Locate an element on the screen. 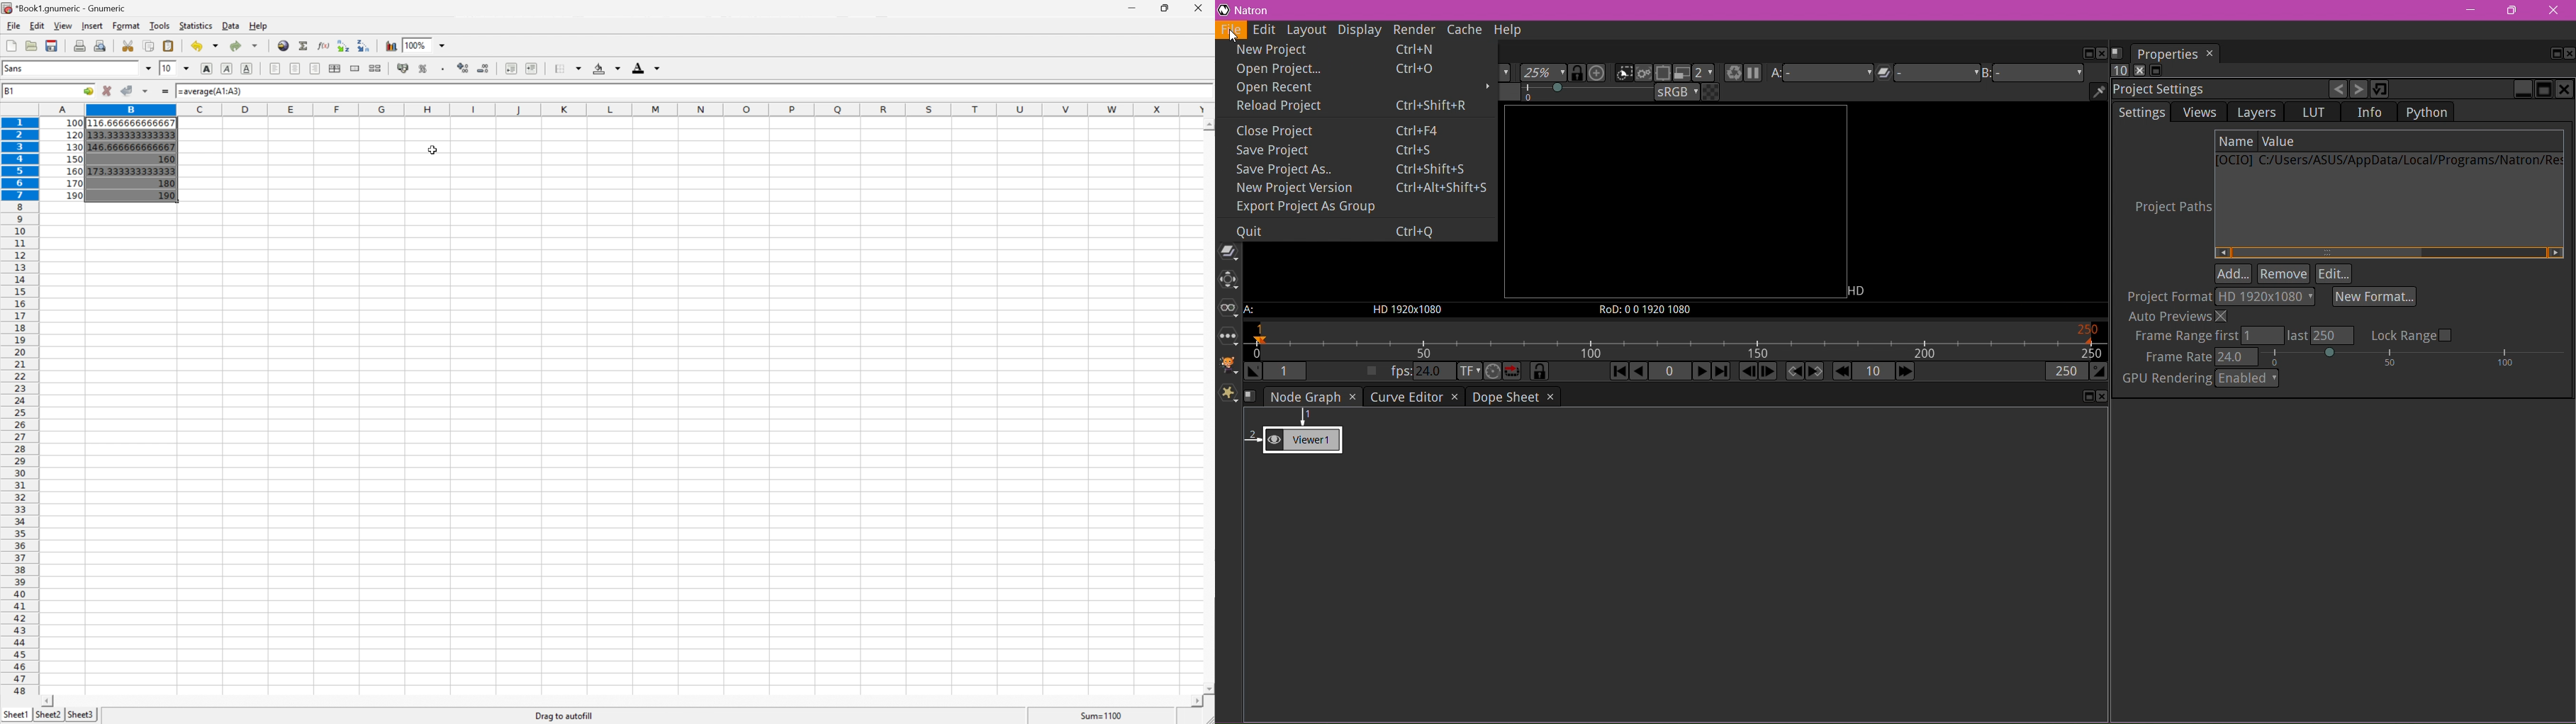  Close is located at coordinates (1198, 9).